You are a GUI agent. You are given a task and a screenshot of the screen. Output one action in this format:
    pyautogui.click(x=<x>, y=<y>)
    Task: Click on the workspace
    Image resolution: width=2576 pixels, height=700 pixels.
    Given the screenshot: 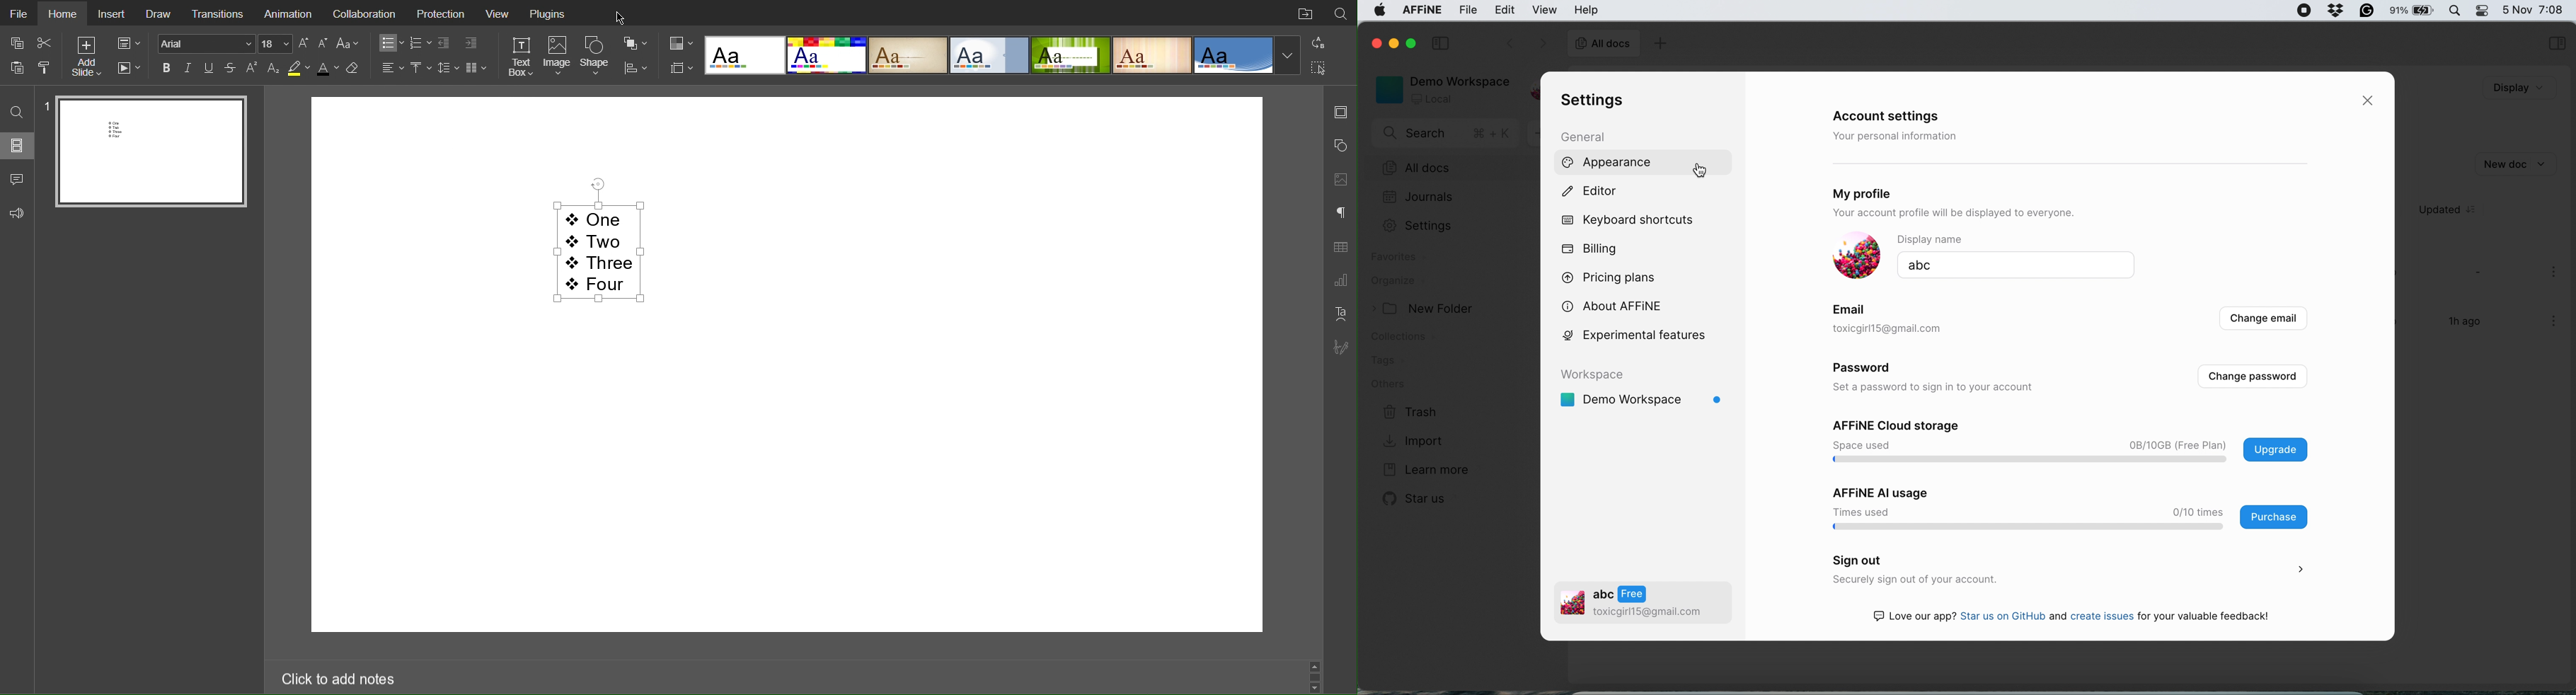 What is the action you would take?
    pyautogui.click(x=1441, y=90)
    